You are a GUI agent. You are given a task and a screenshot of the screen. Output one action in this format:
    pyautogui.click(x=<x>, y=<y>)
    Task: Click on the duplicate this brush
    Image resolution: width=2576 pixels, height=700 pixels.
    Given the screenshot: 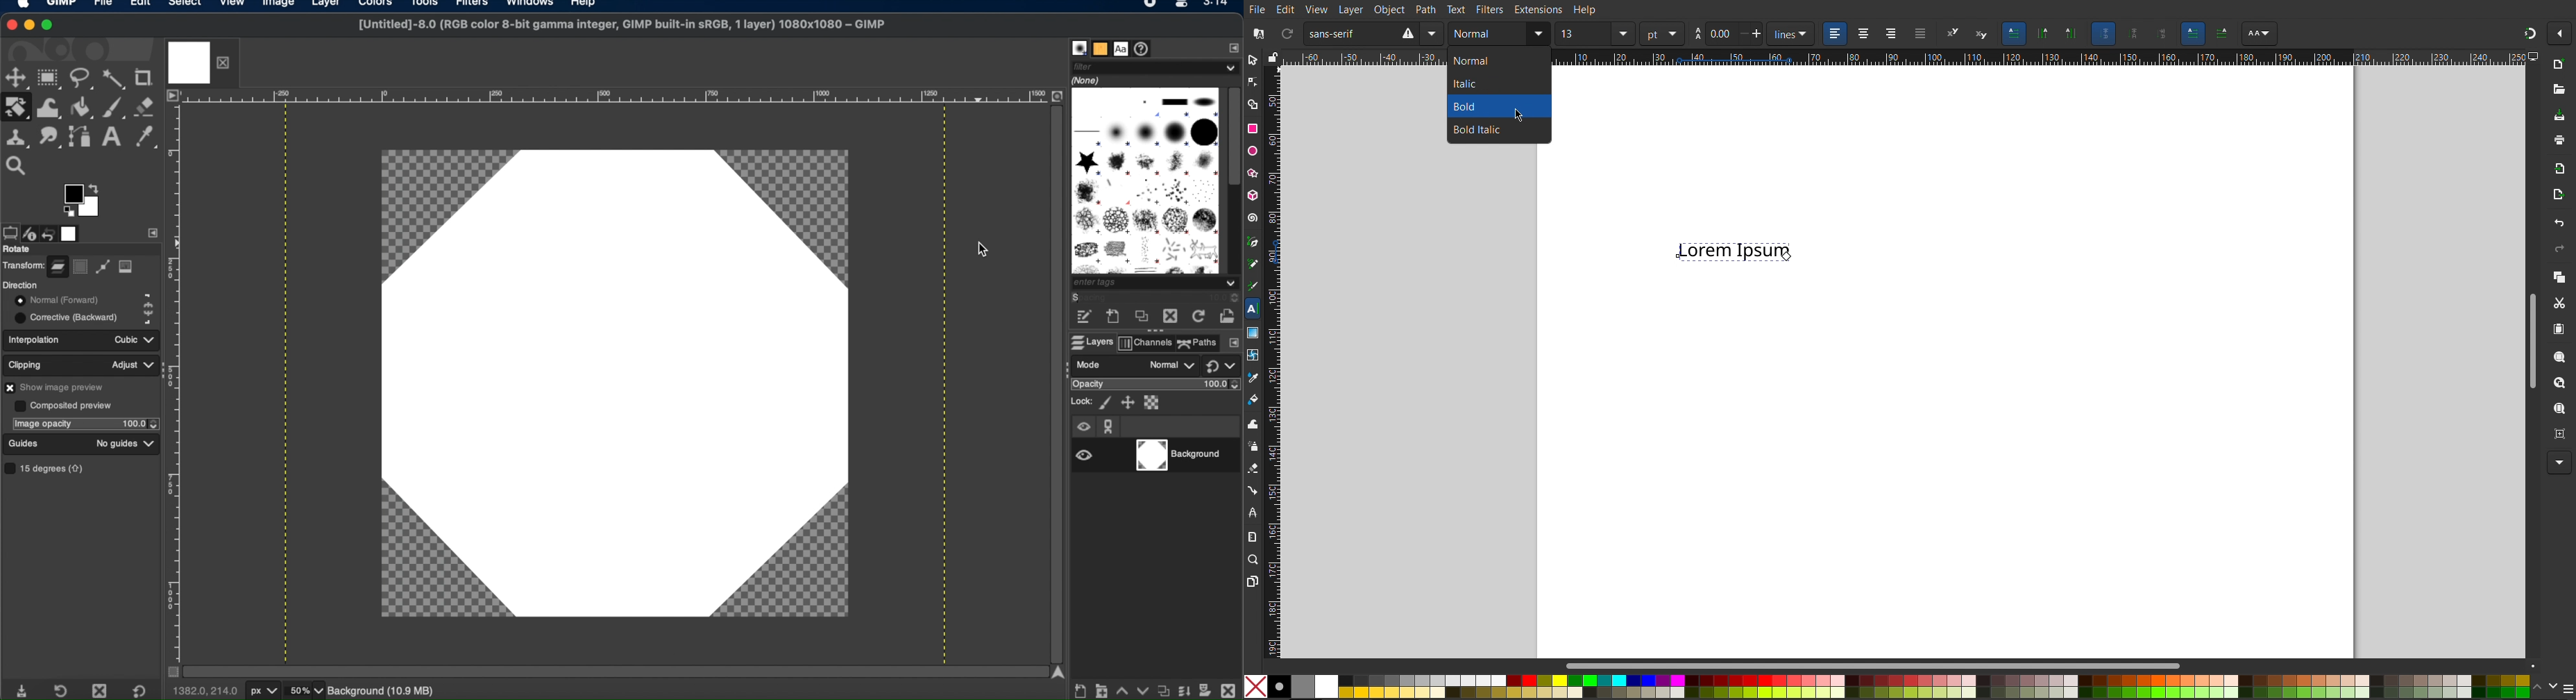 What is the action you would take?
    pyautogui.click(x=1139, y=318)
    